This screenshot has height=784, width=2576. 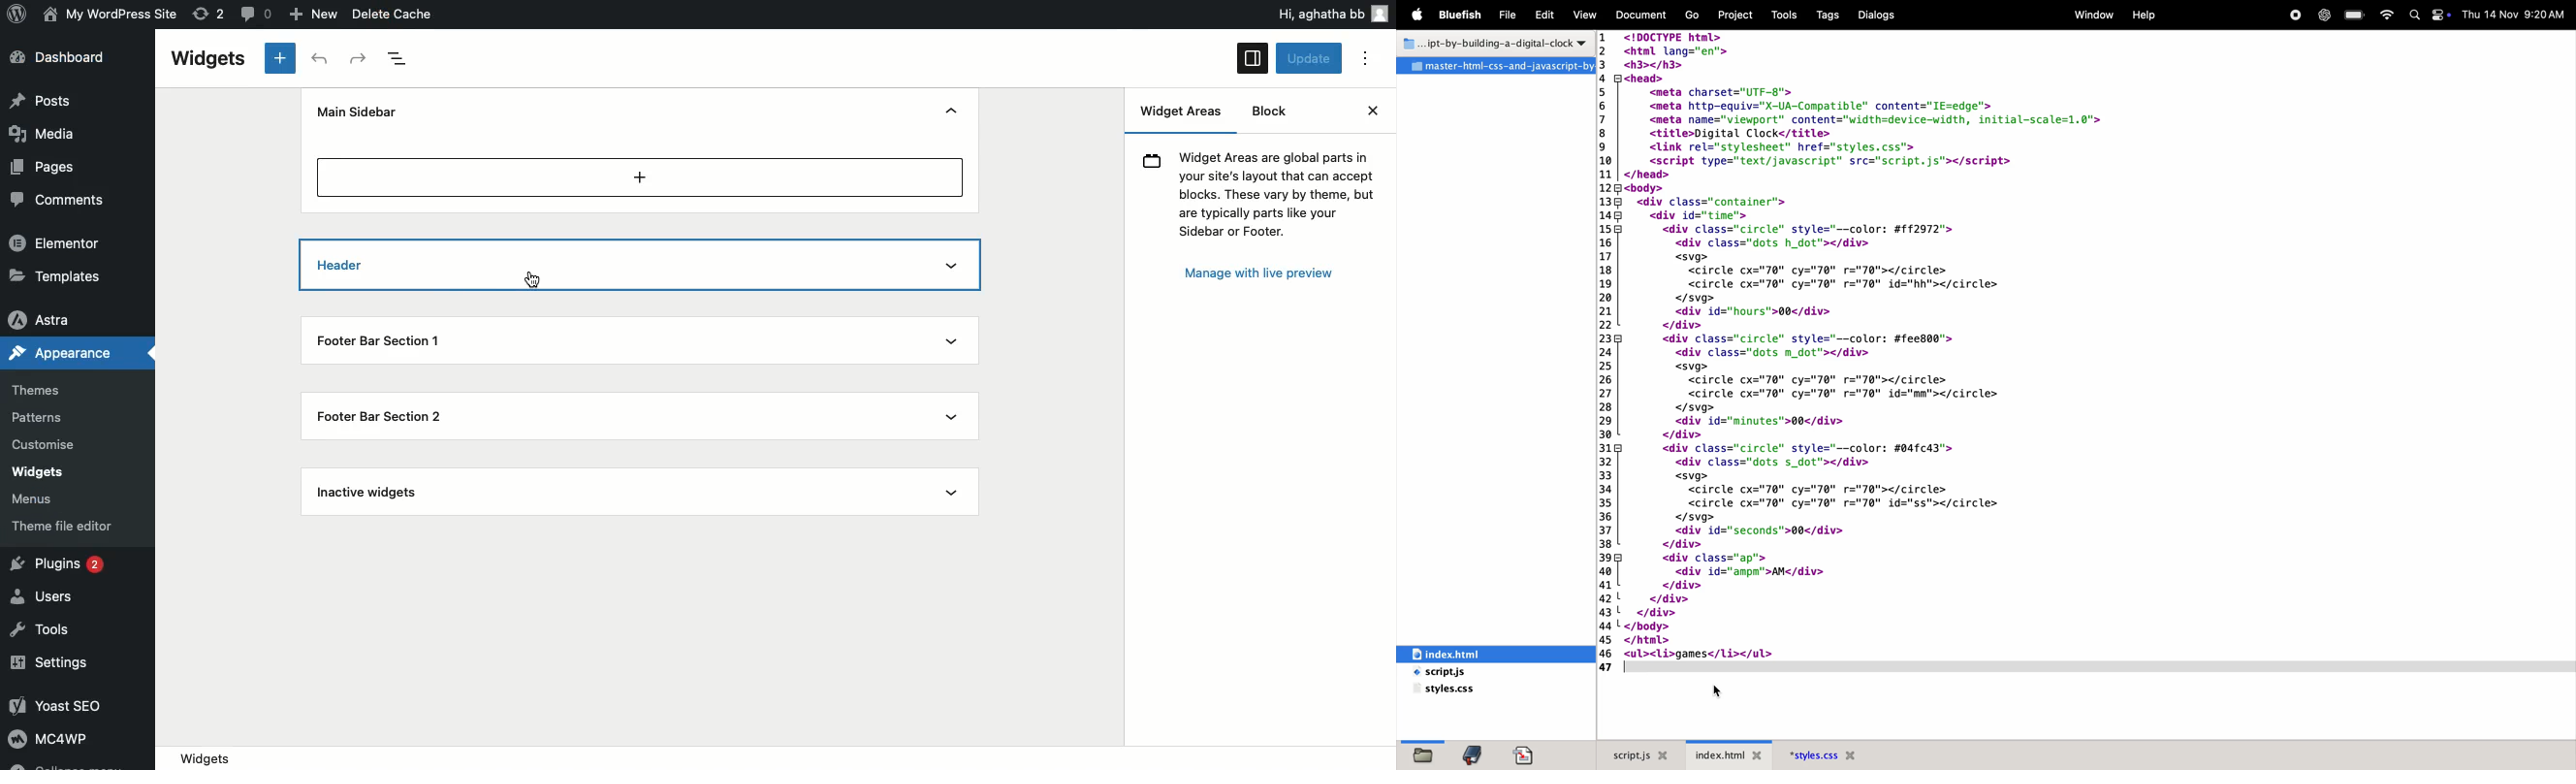 I want to click on Widgets, so click(x=37, y=472).